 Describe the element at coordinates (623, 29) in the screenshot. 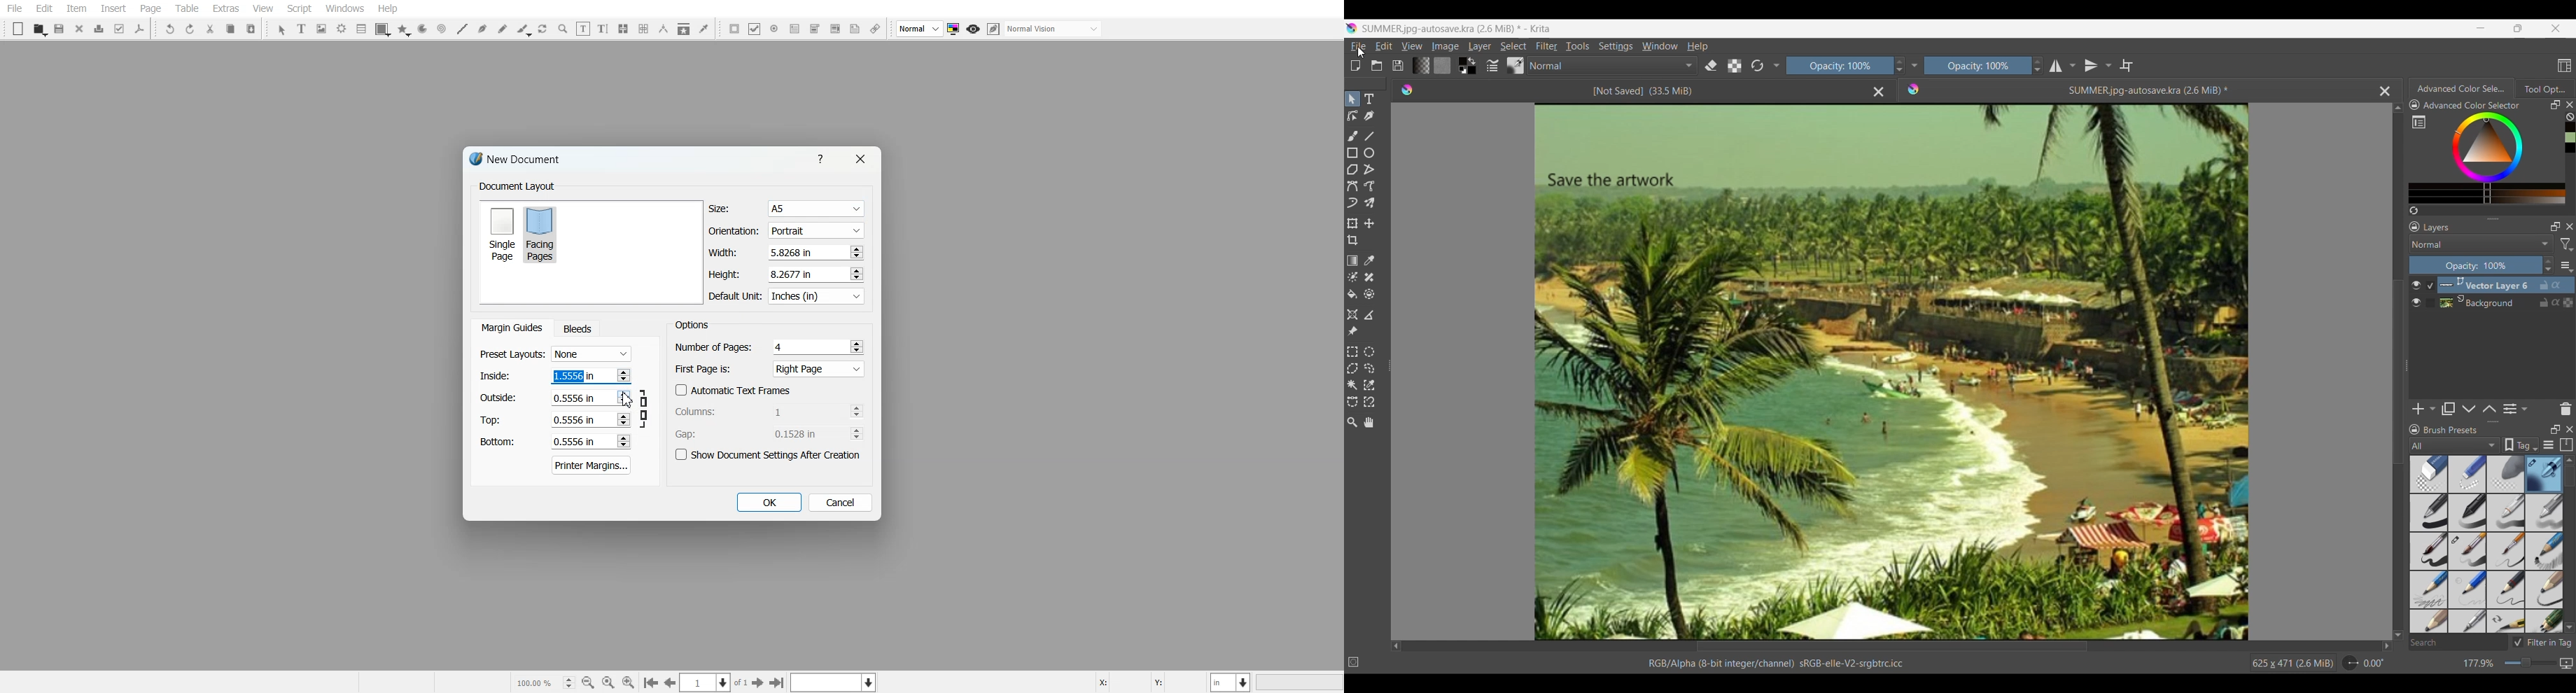

I see `Link Text Frame` at that location.